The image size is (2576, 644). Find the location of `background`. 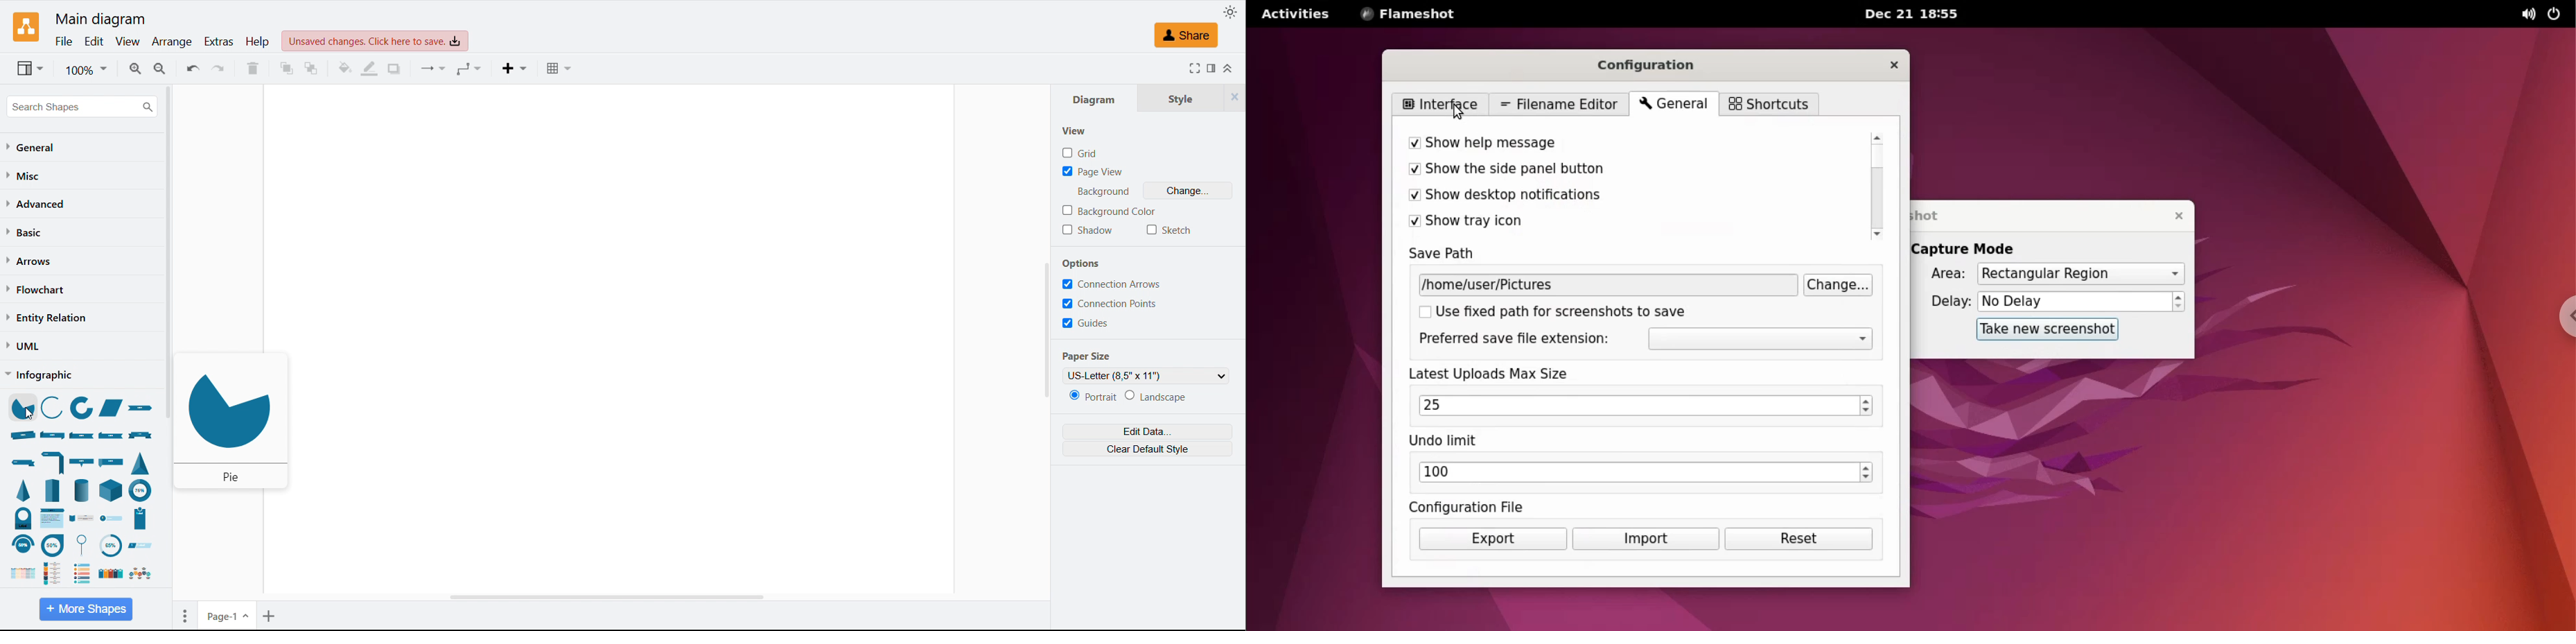

background is located at coordinates (1104, 192).